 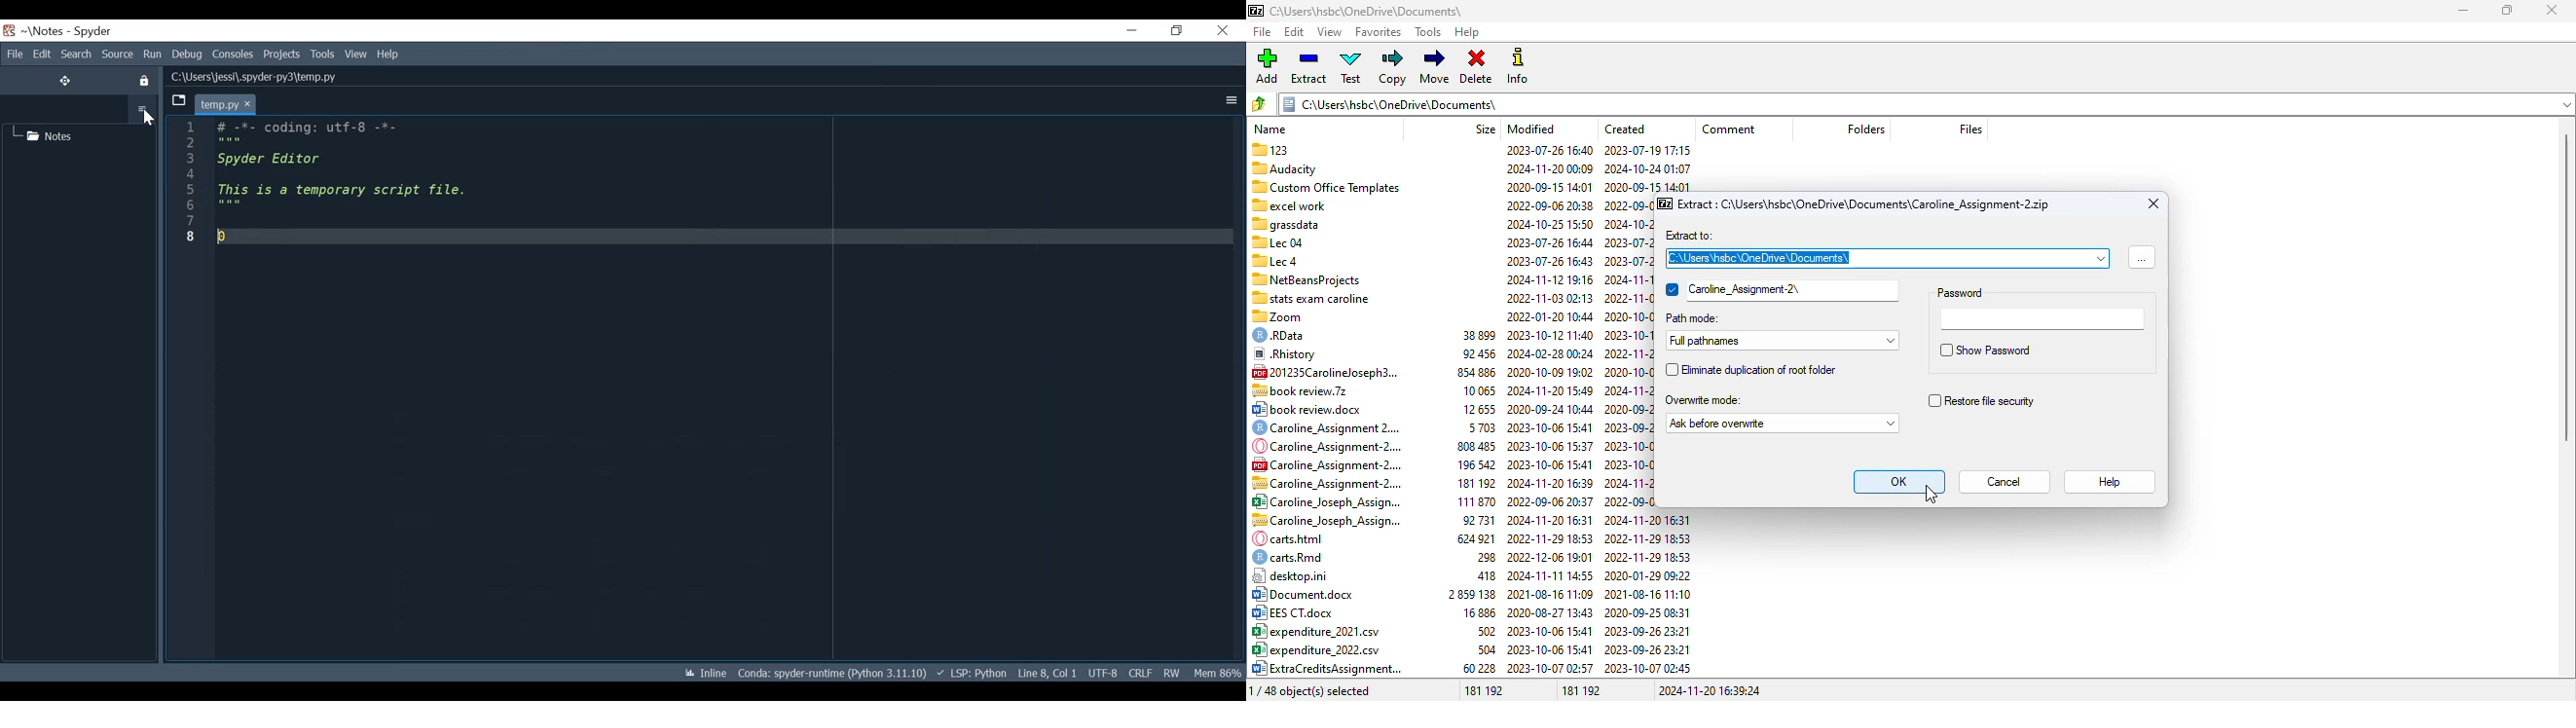 What do you see at coordinates (1924, 104) in the screenshot?
I see `folder` at bounding box center [1924, 104].